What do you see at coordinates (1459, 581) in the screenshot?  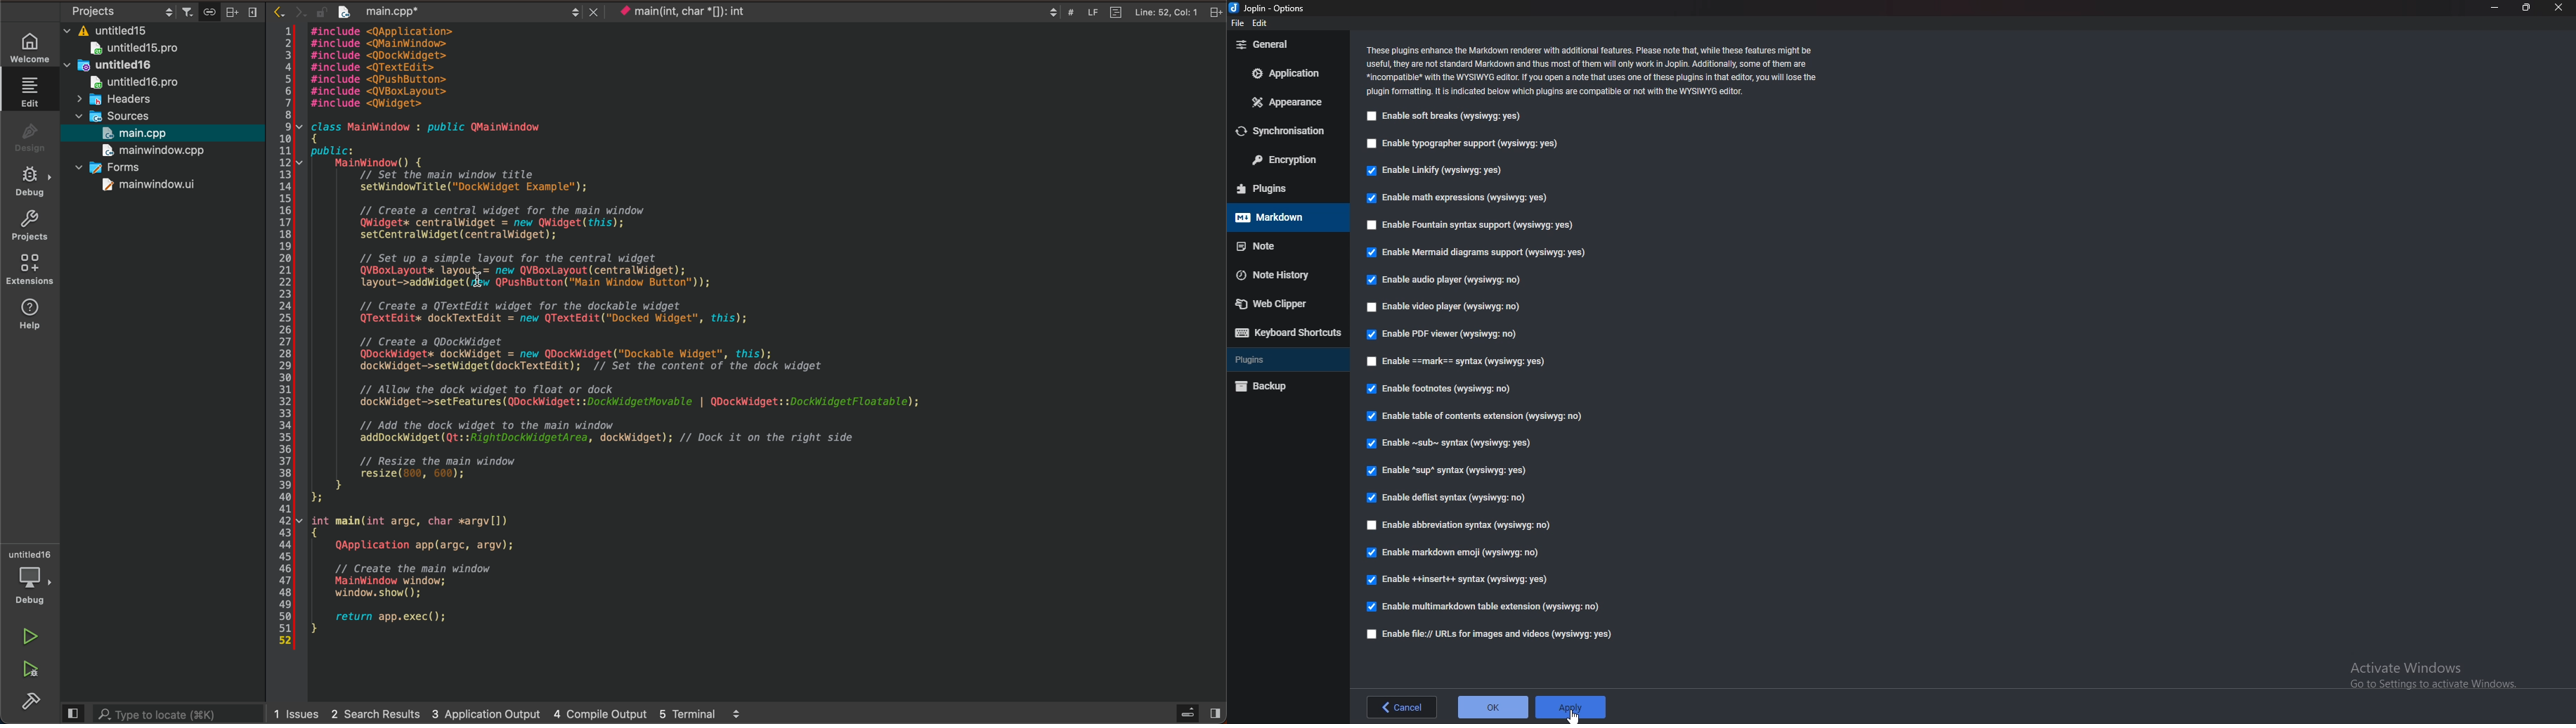 I see `enable insert syntax (wysiqyg:yes)` at bounding box center [1459, 581].